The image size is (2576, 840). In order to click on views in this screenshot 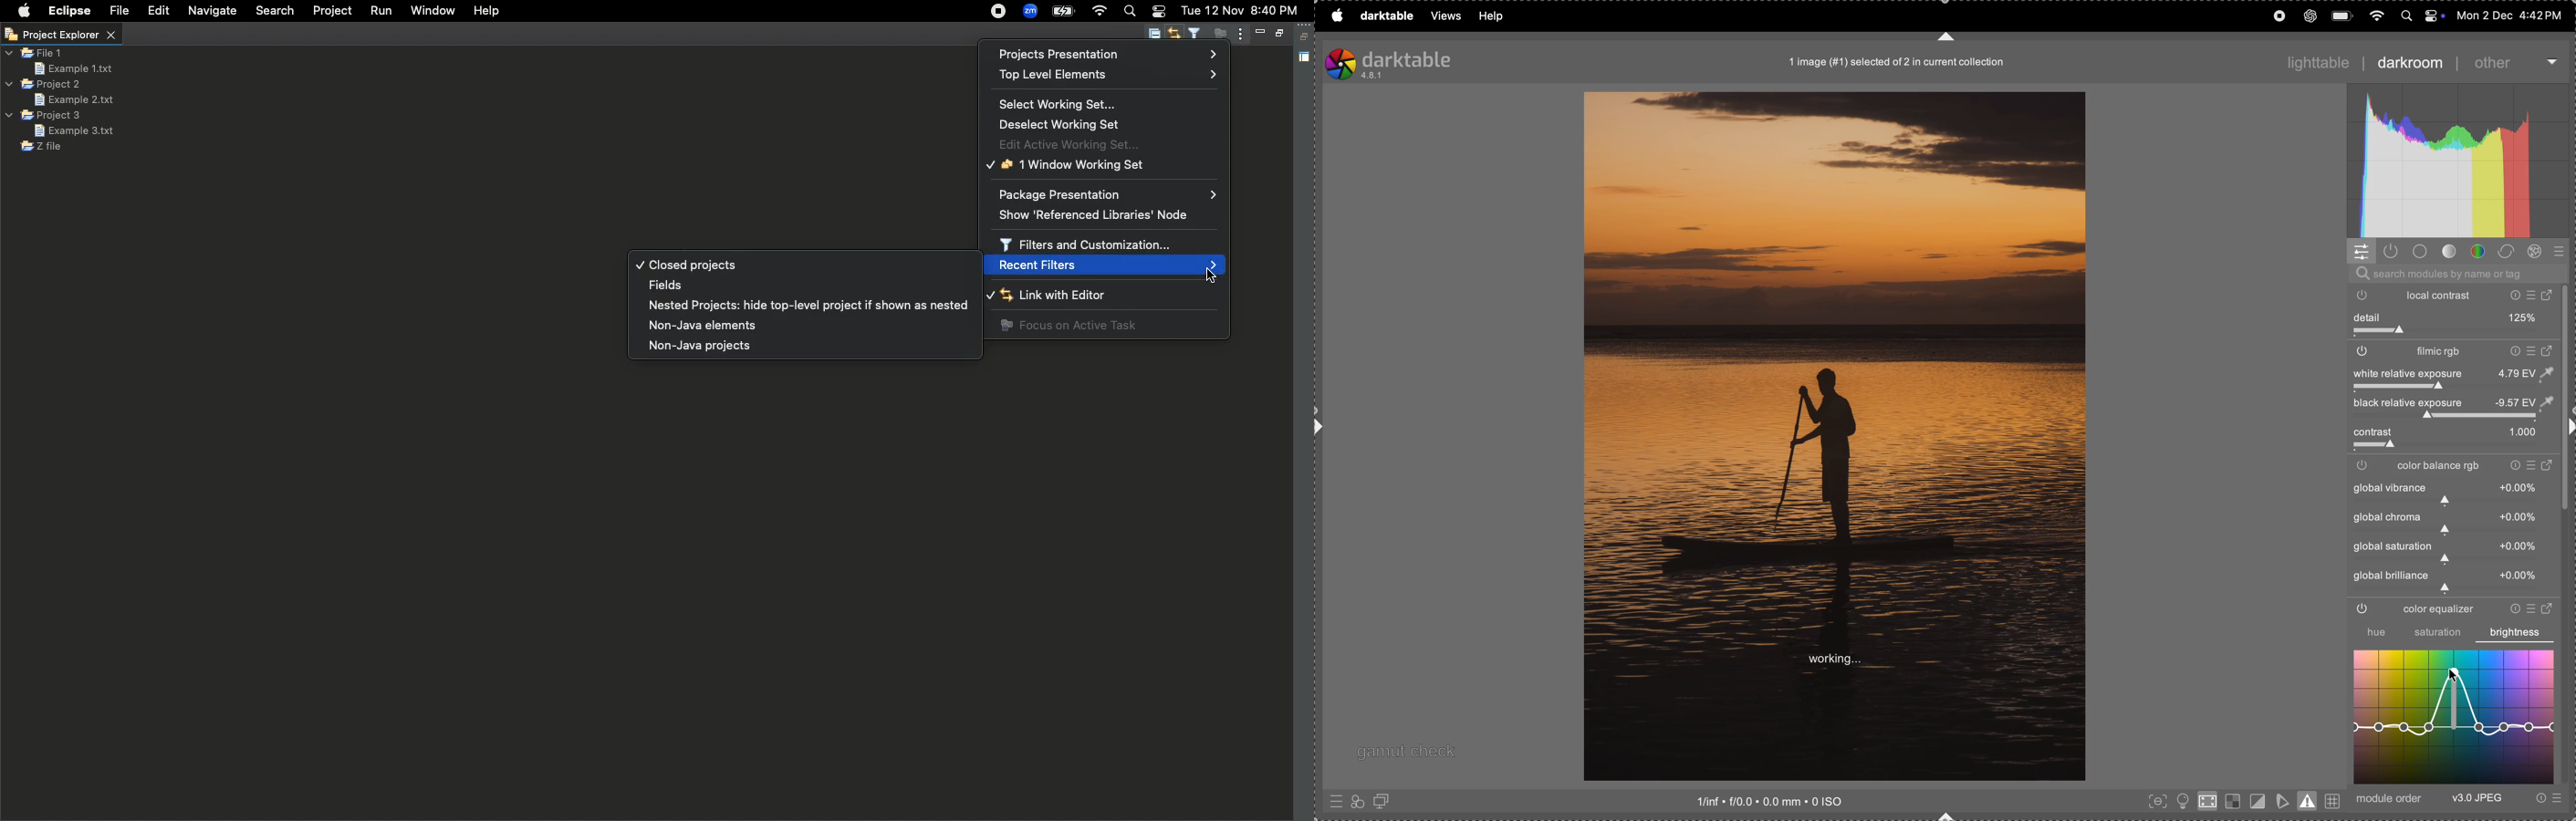, I will do `click(1442, 16)`.